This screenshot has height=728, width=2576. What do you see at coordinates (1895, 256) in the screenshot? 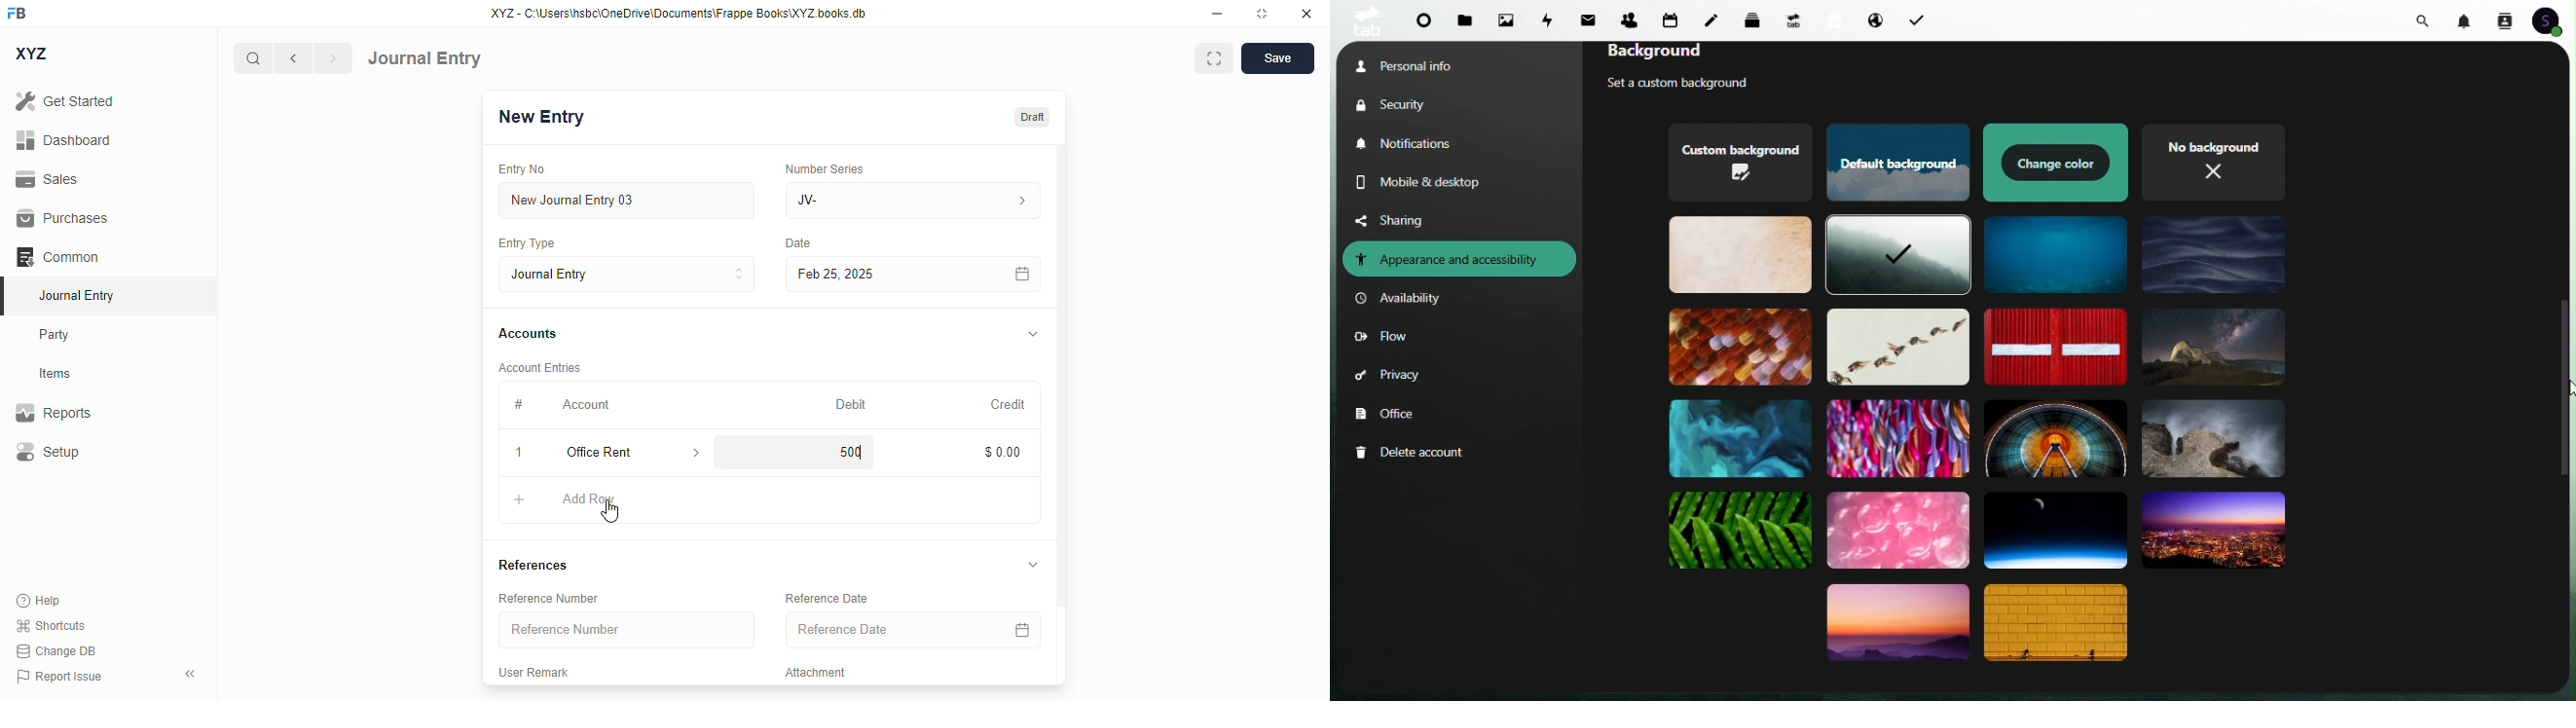
I see `Themes` at bounding box center [1895, 256].